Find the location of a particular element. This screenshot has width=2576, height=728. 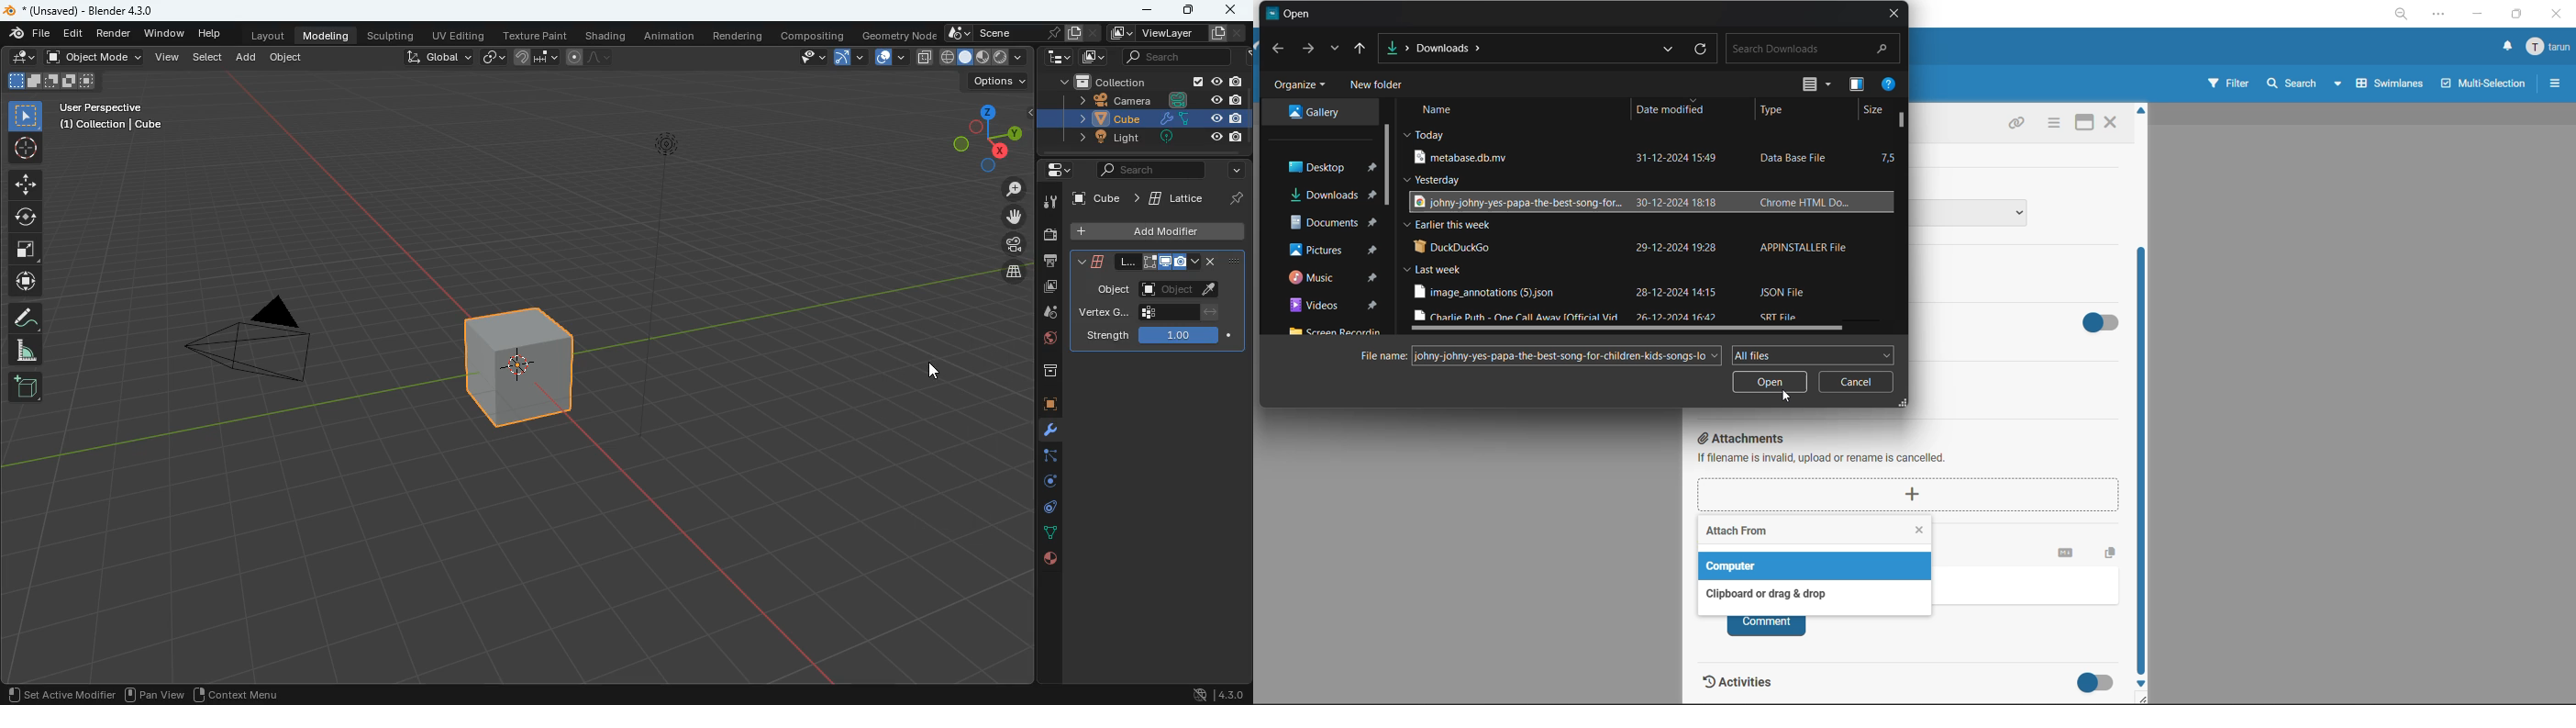

modifier is located at coordinates (94, 693).